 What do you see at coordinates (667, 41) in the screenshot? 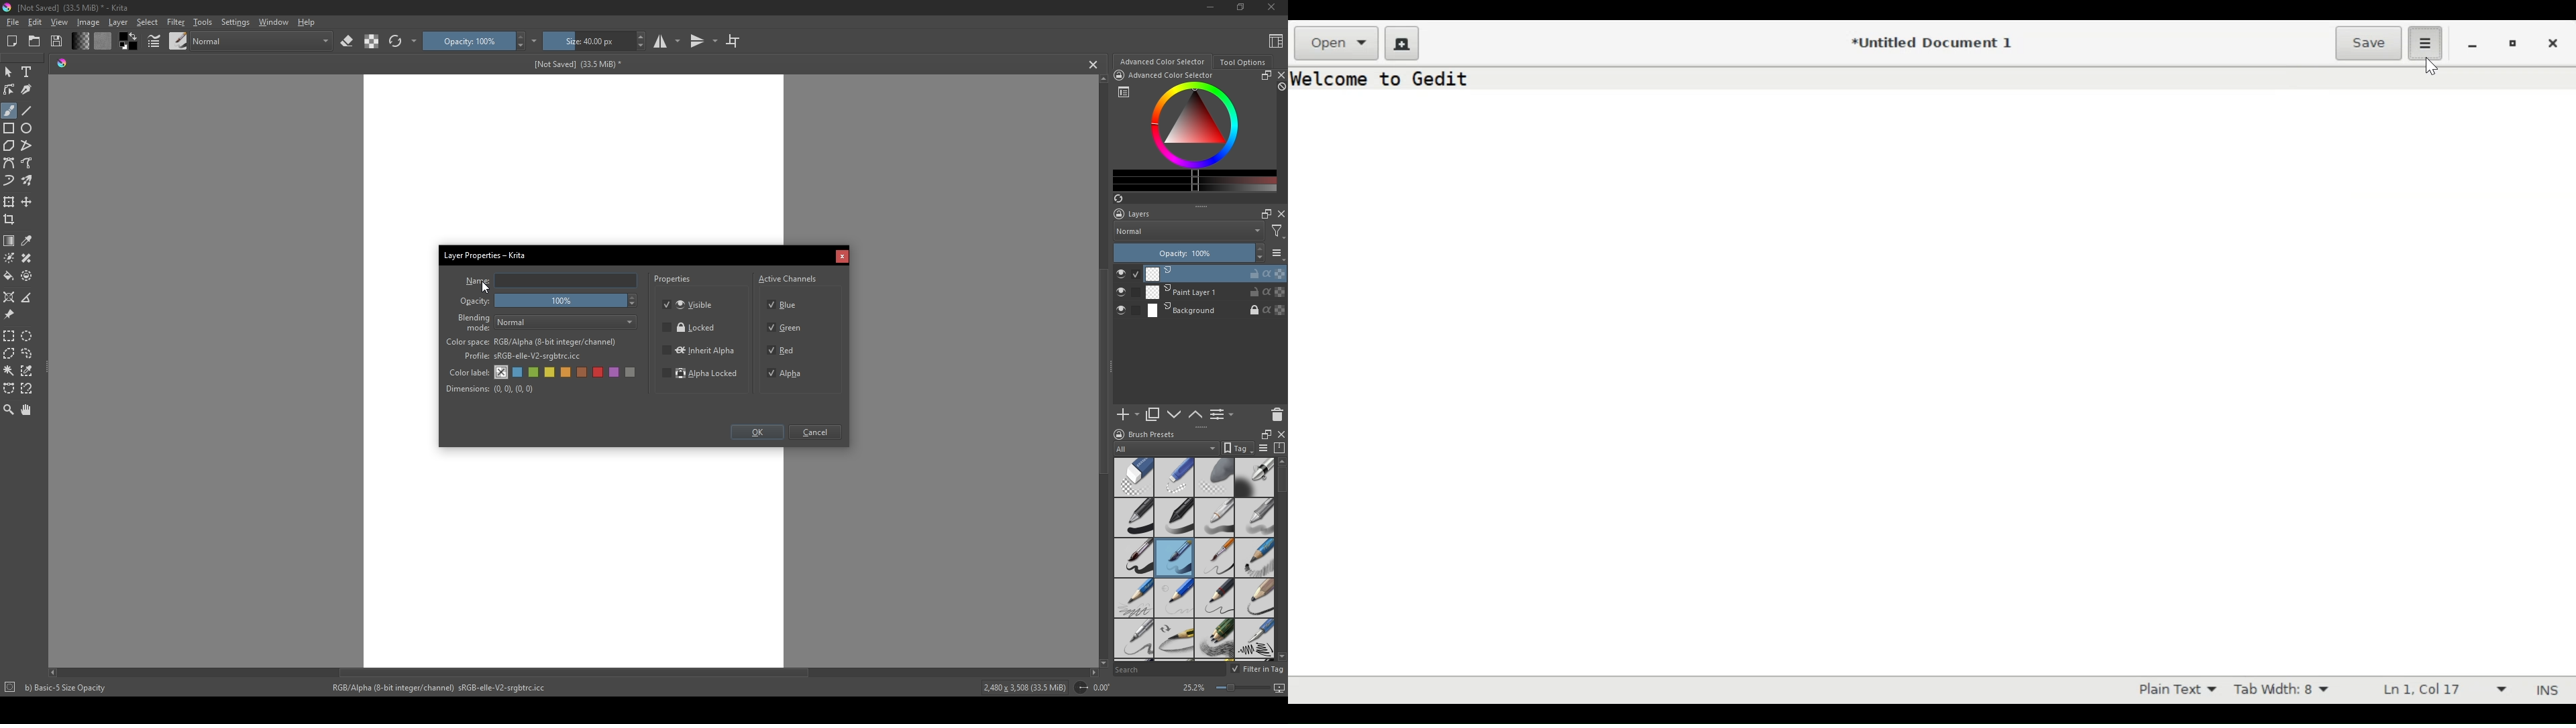
I see `studio mode` at bounding box center [667, 41].